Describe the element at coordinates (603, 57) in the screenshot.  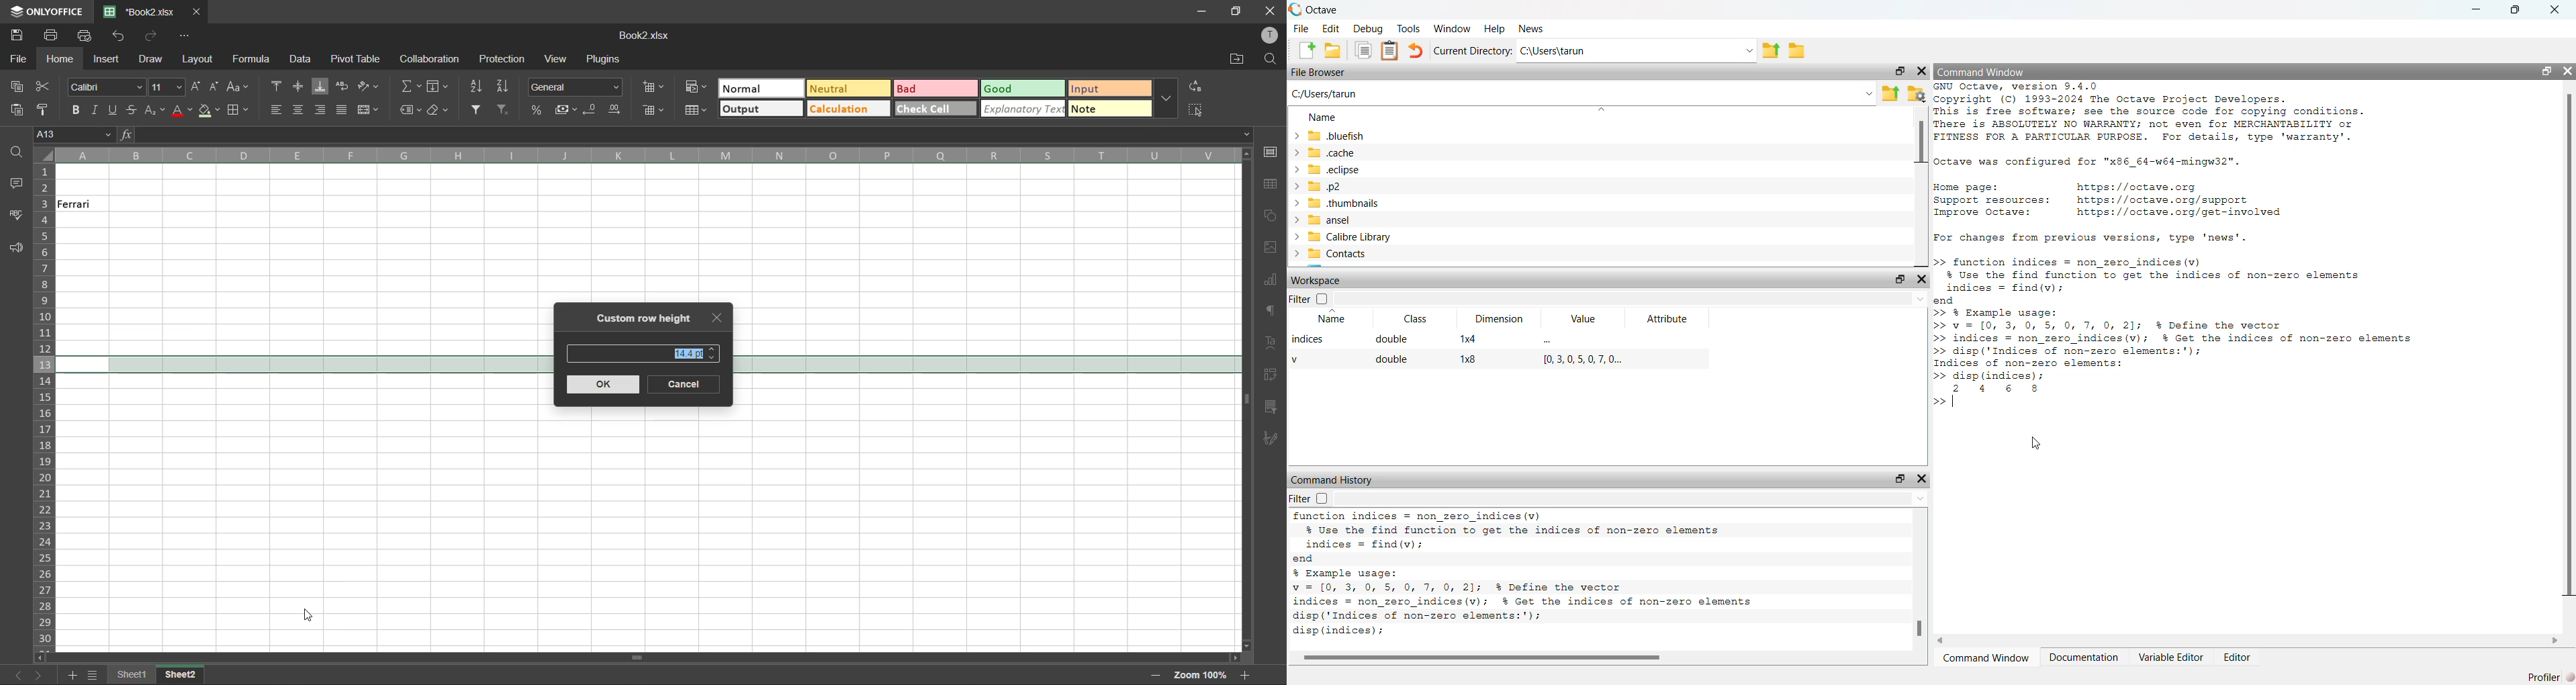
I see `plugins` at that location.